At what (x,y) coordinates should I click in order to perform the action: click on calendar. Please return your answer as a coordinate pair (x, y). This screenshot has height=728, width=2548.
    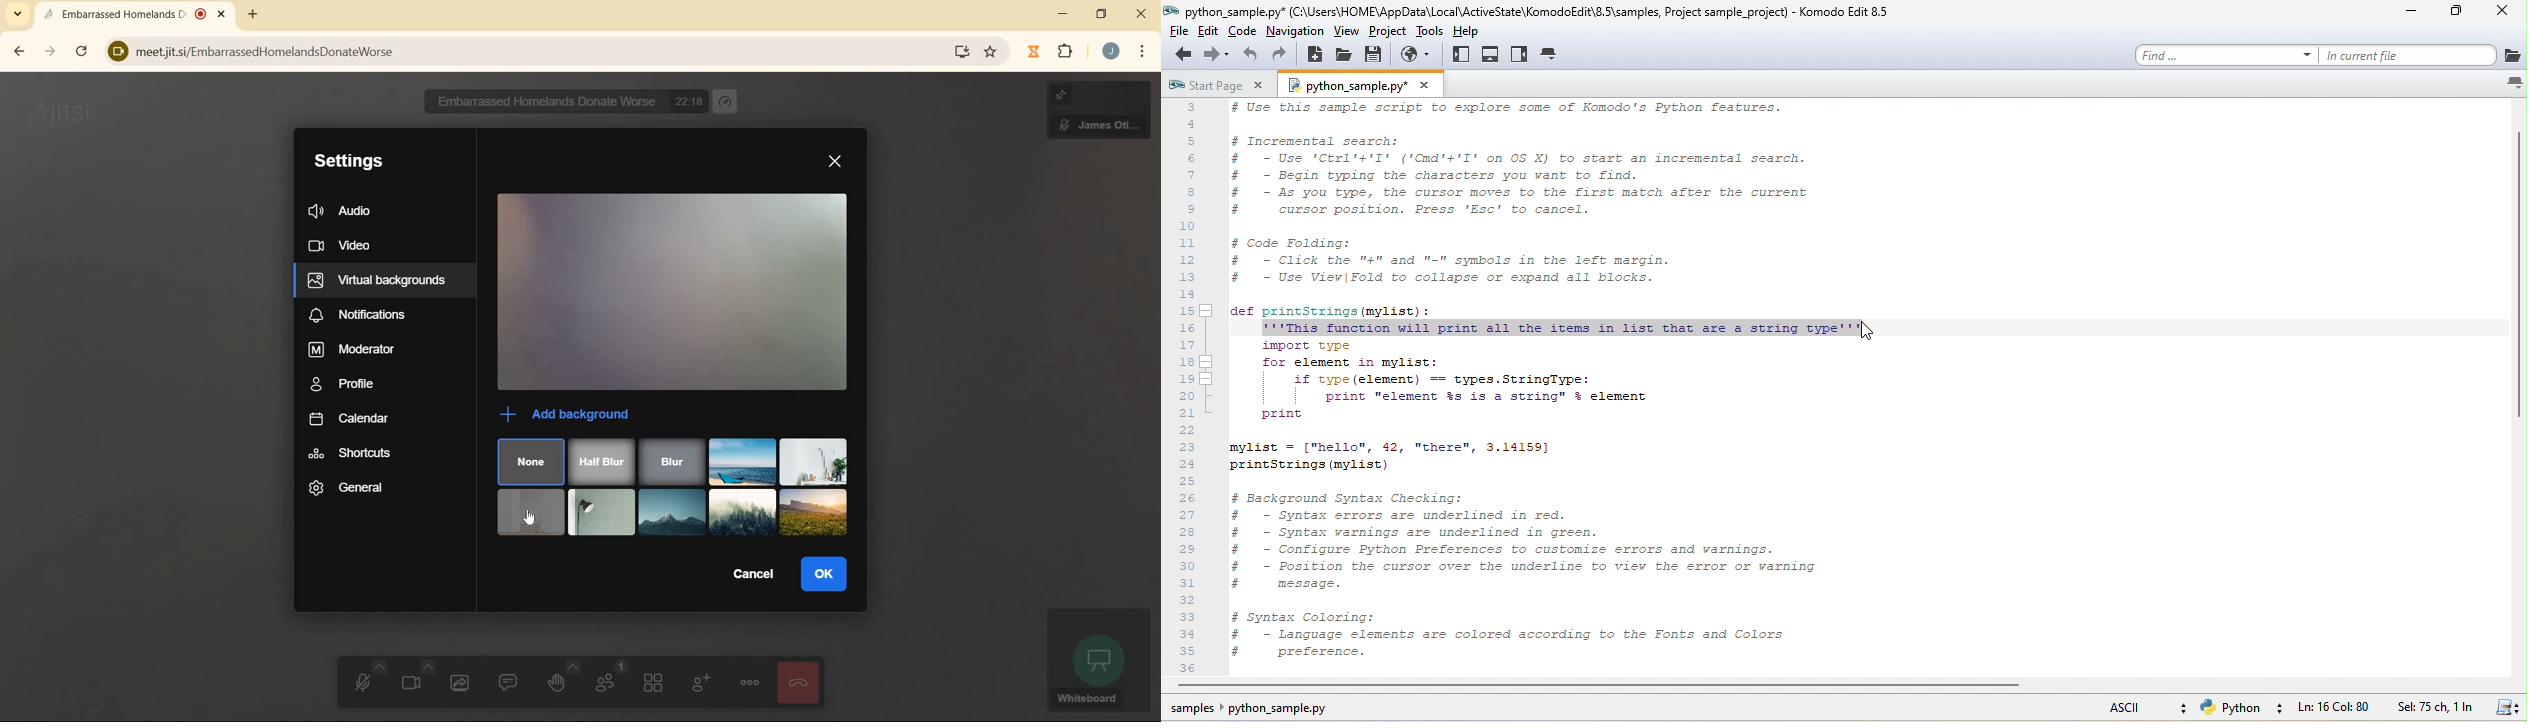
    Looking at the image, I should click on (346, 416).